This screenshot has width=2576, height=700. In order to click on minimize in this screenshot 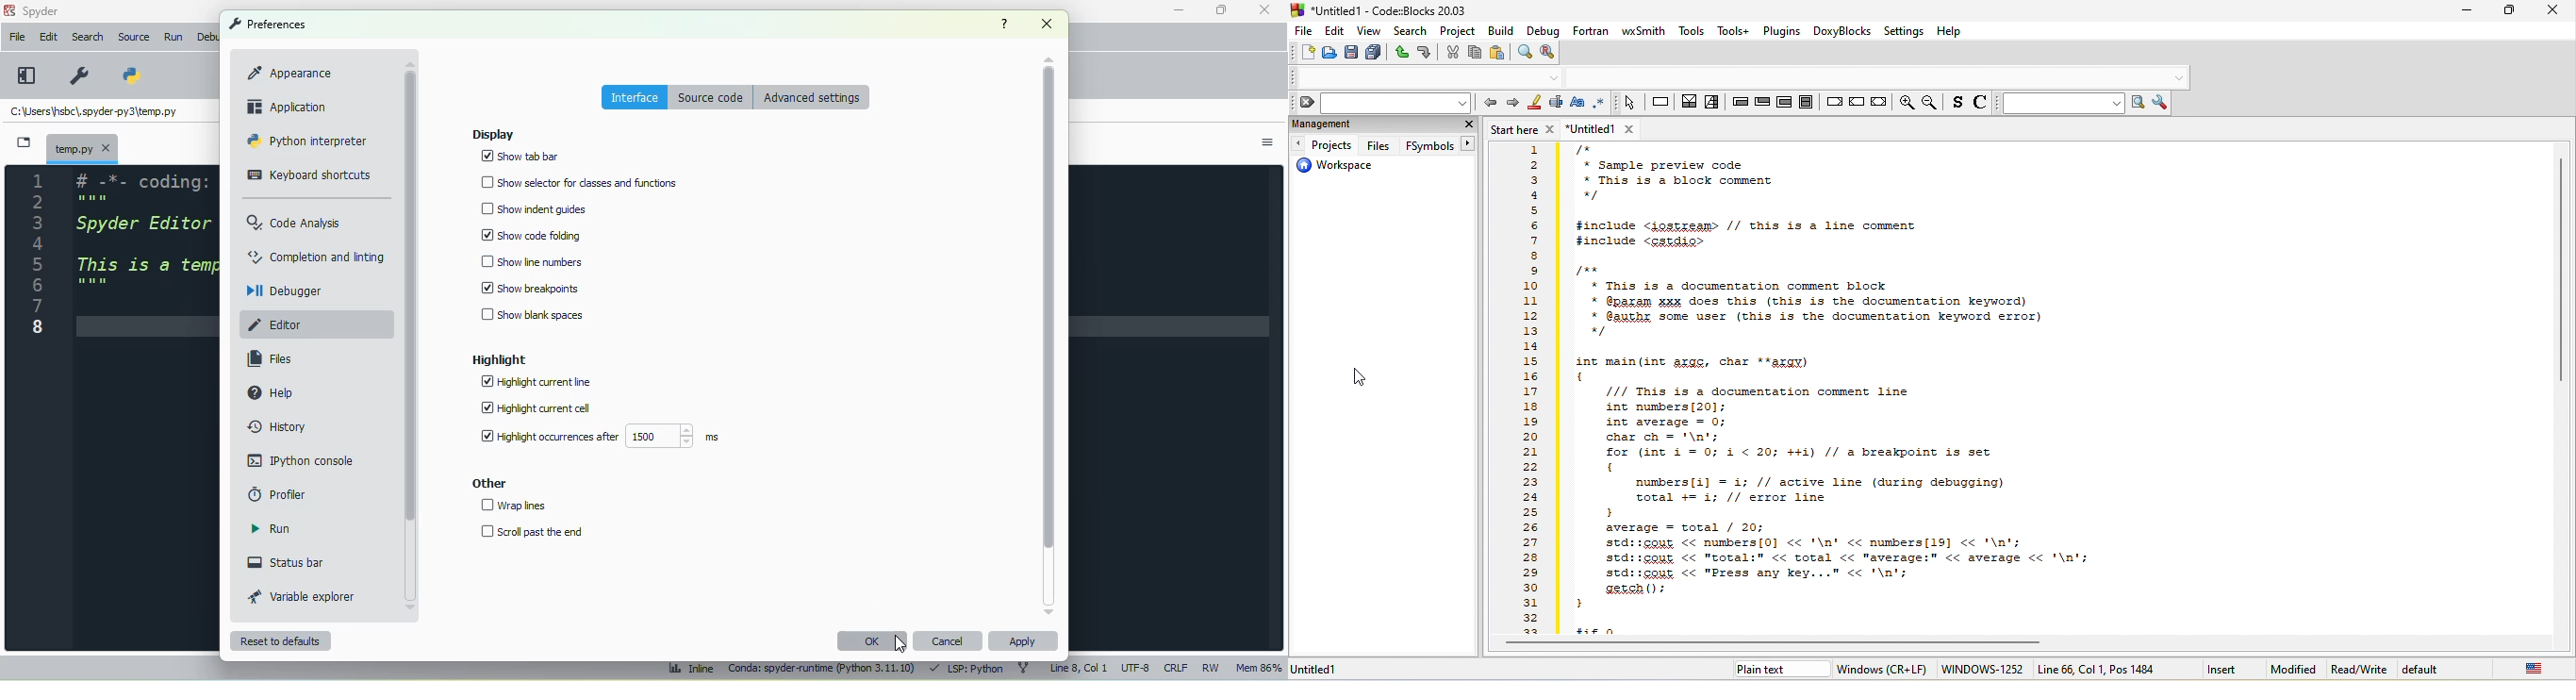, I will do `click(1178, 10)`.